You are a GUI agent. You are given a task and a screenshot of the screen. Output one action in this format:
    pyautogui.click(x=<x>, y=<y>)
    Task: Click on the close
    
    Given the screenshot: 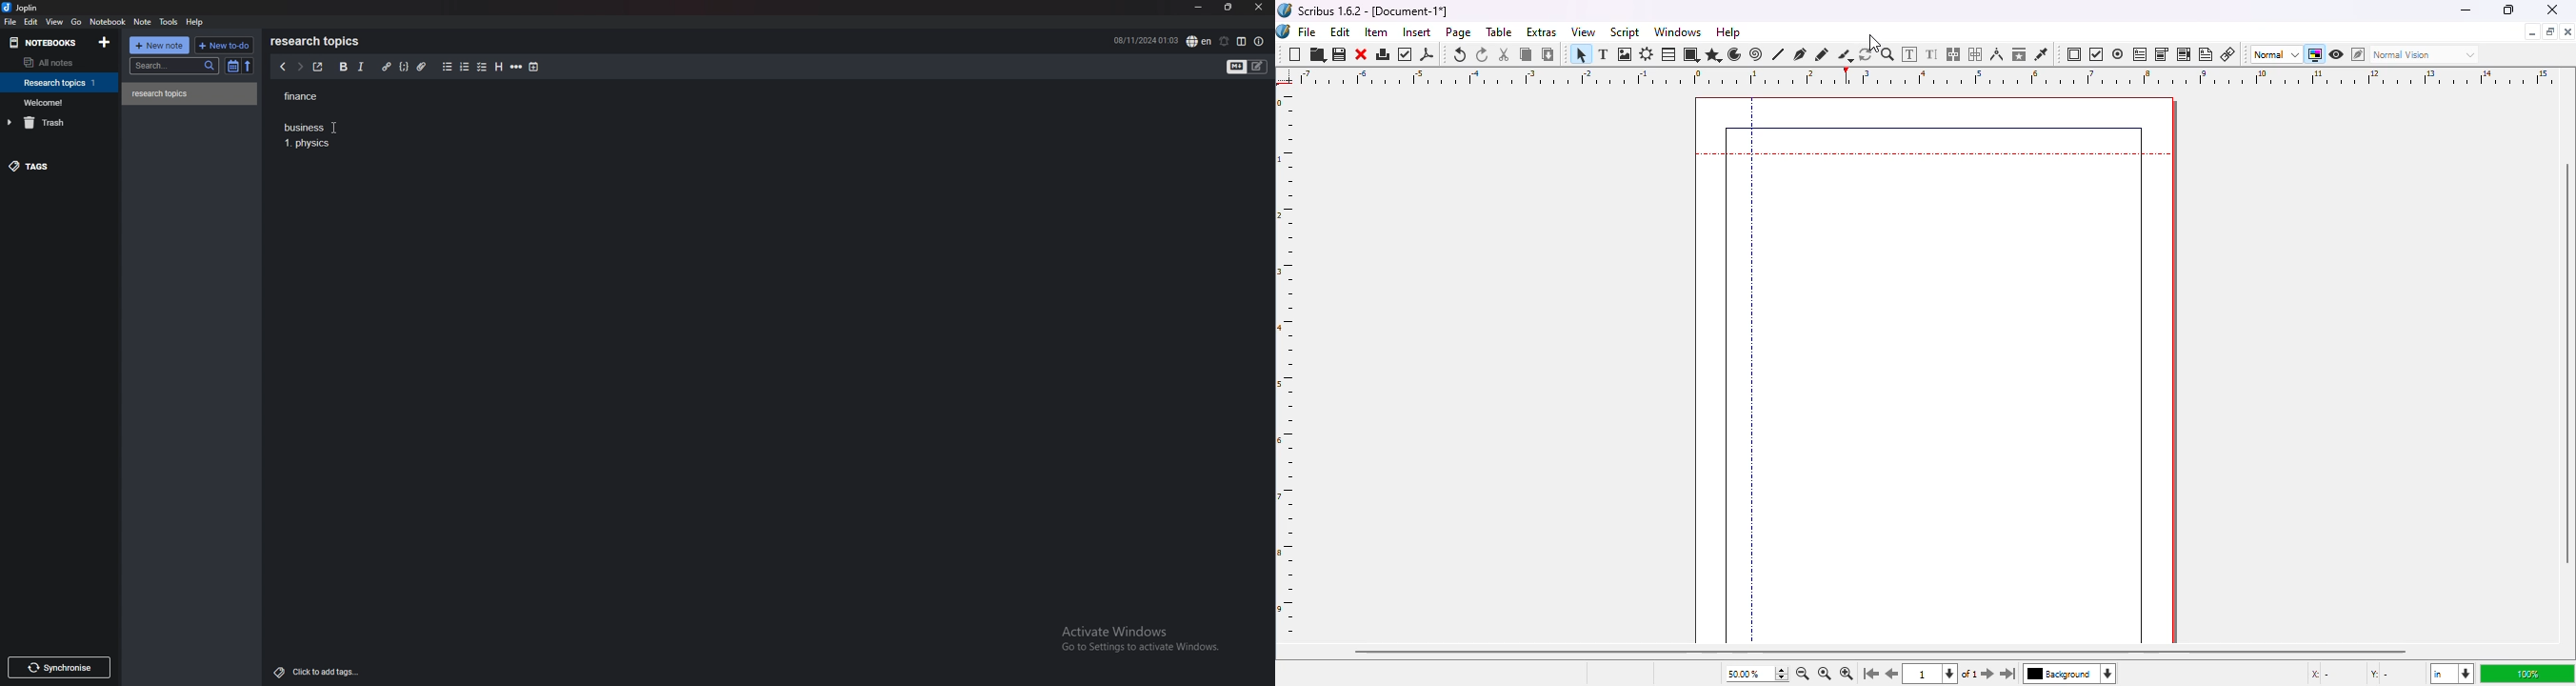 What is the action you would take?
    pyautogui.click(x=2567, y=31)
    